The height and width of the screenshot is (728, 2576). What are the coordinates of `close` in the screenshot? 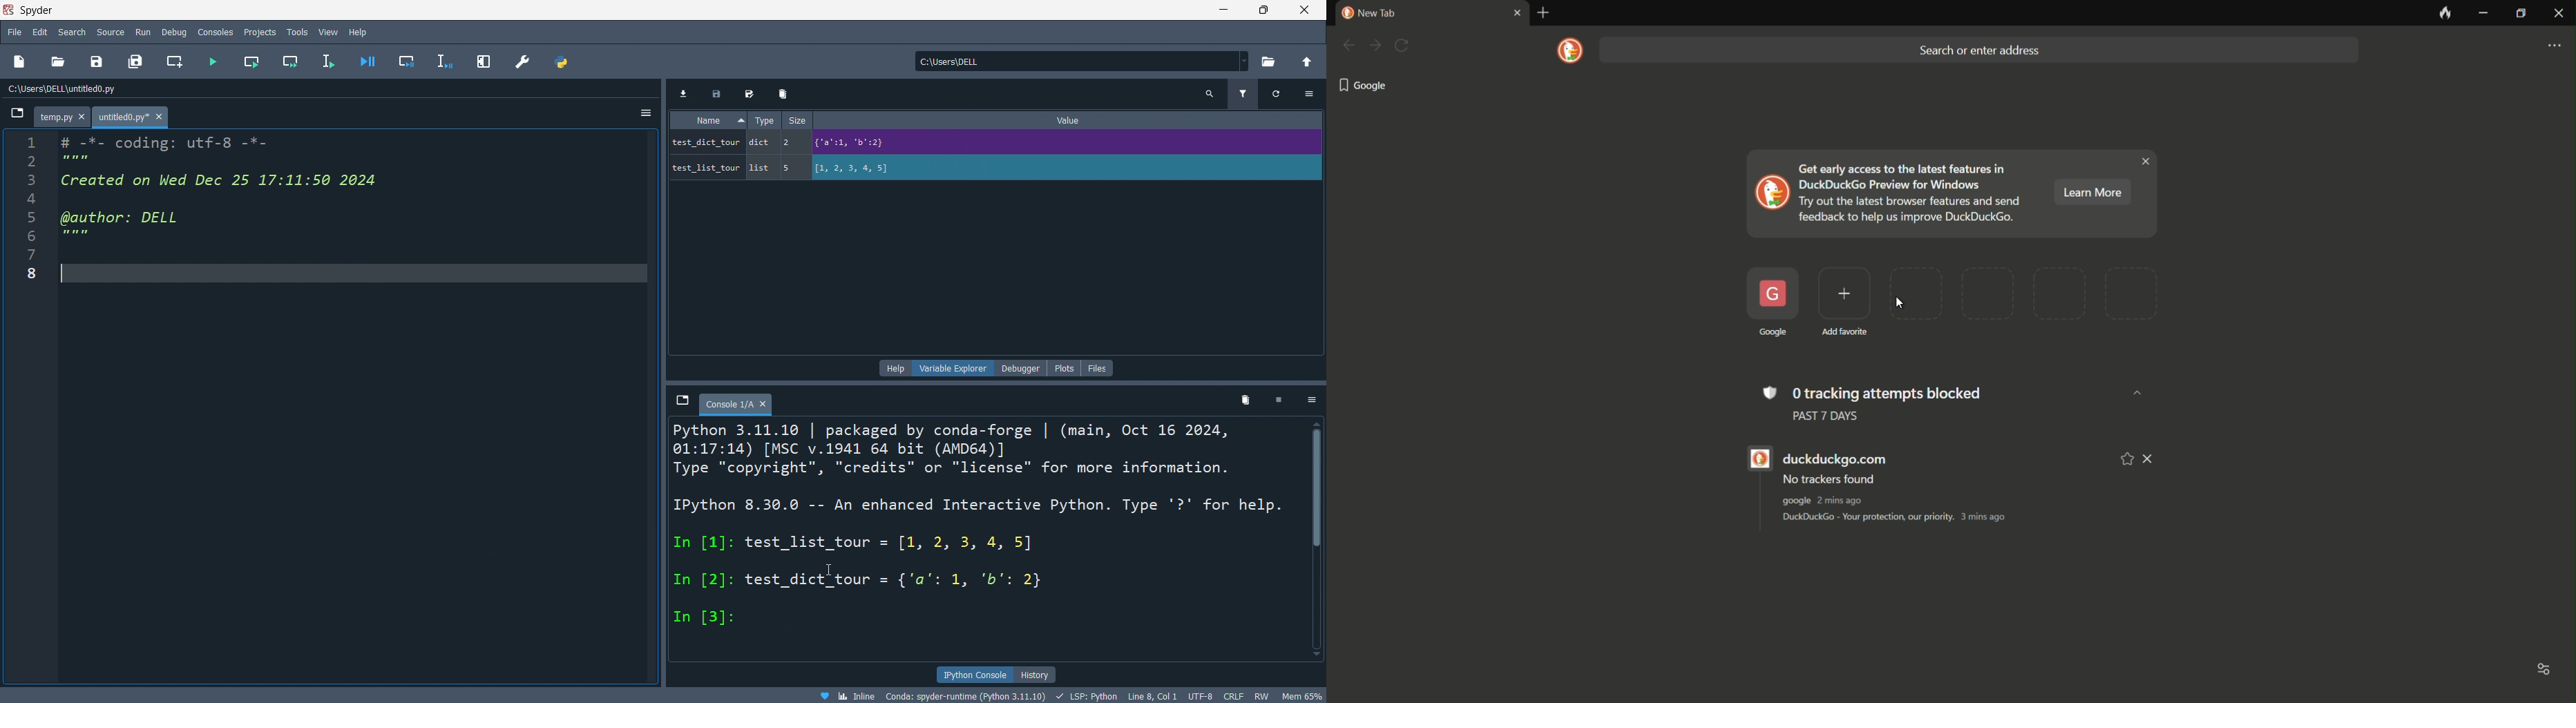 It's located at (1306, 12).